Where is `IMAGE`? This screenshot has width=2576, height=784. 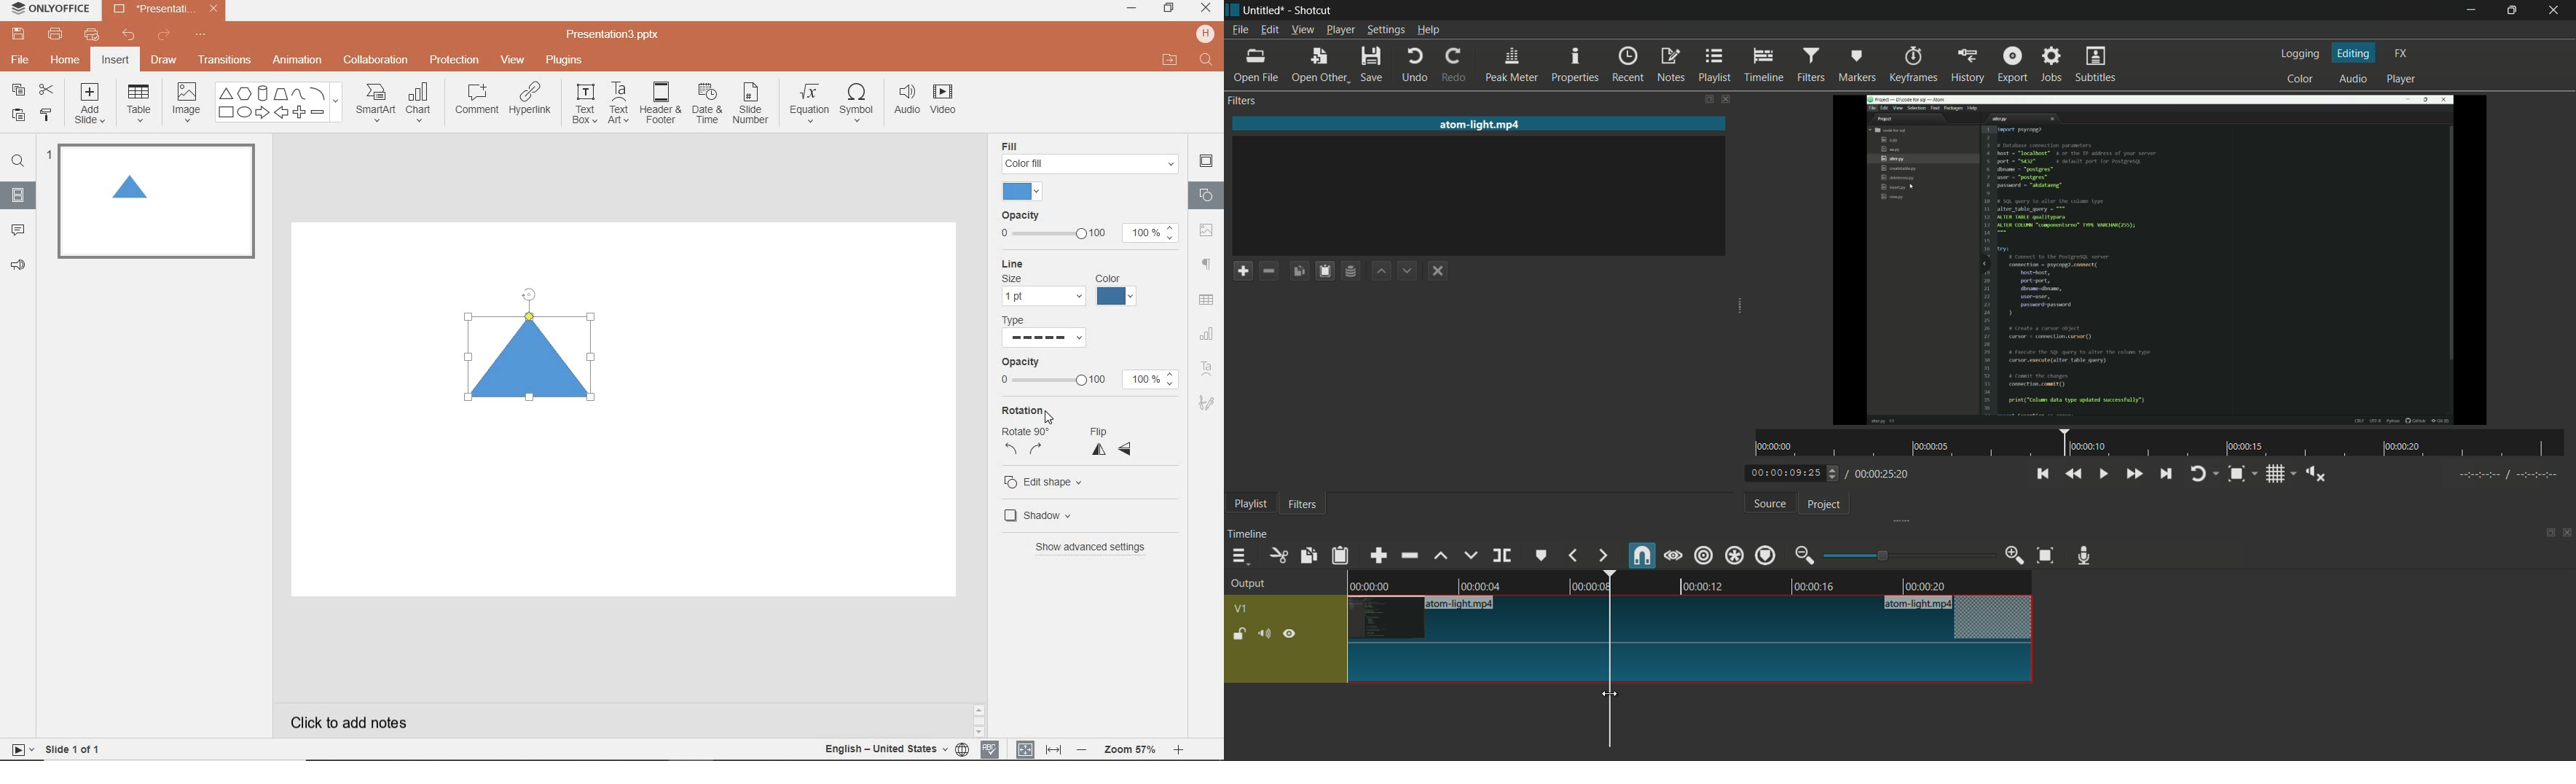
IMAGE is located at coordinates (186, 104).